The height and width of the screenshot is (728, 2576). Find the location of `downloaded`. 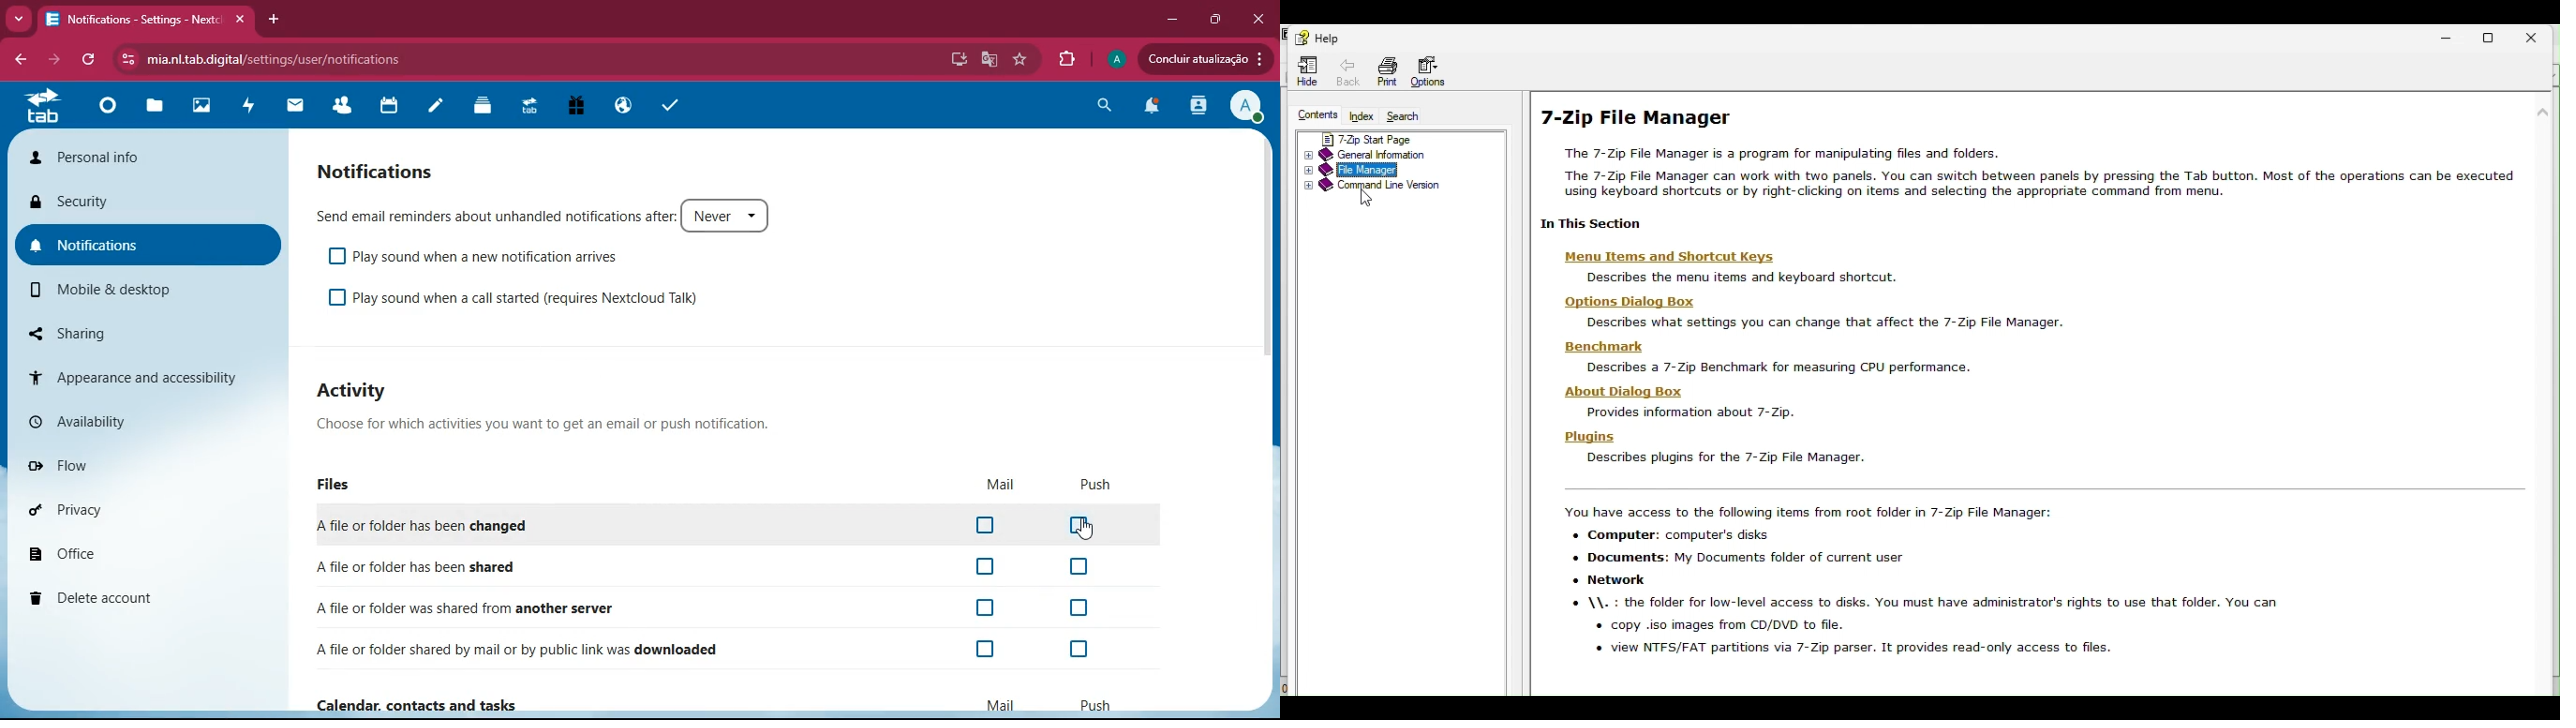

downloaded is located at coordinates (533, 649).